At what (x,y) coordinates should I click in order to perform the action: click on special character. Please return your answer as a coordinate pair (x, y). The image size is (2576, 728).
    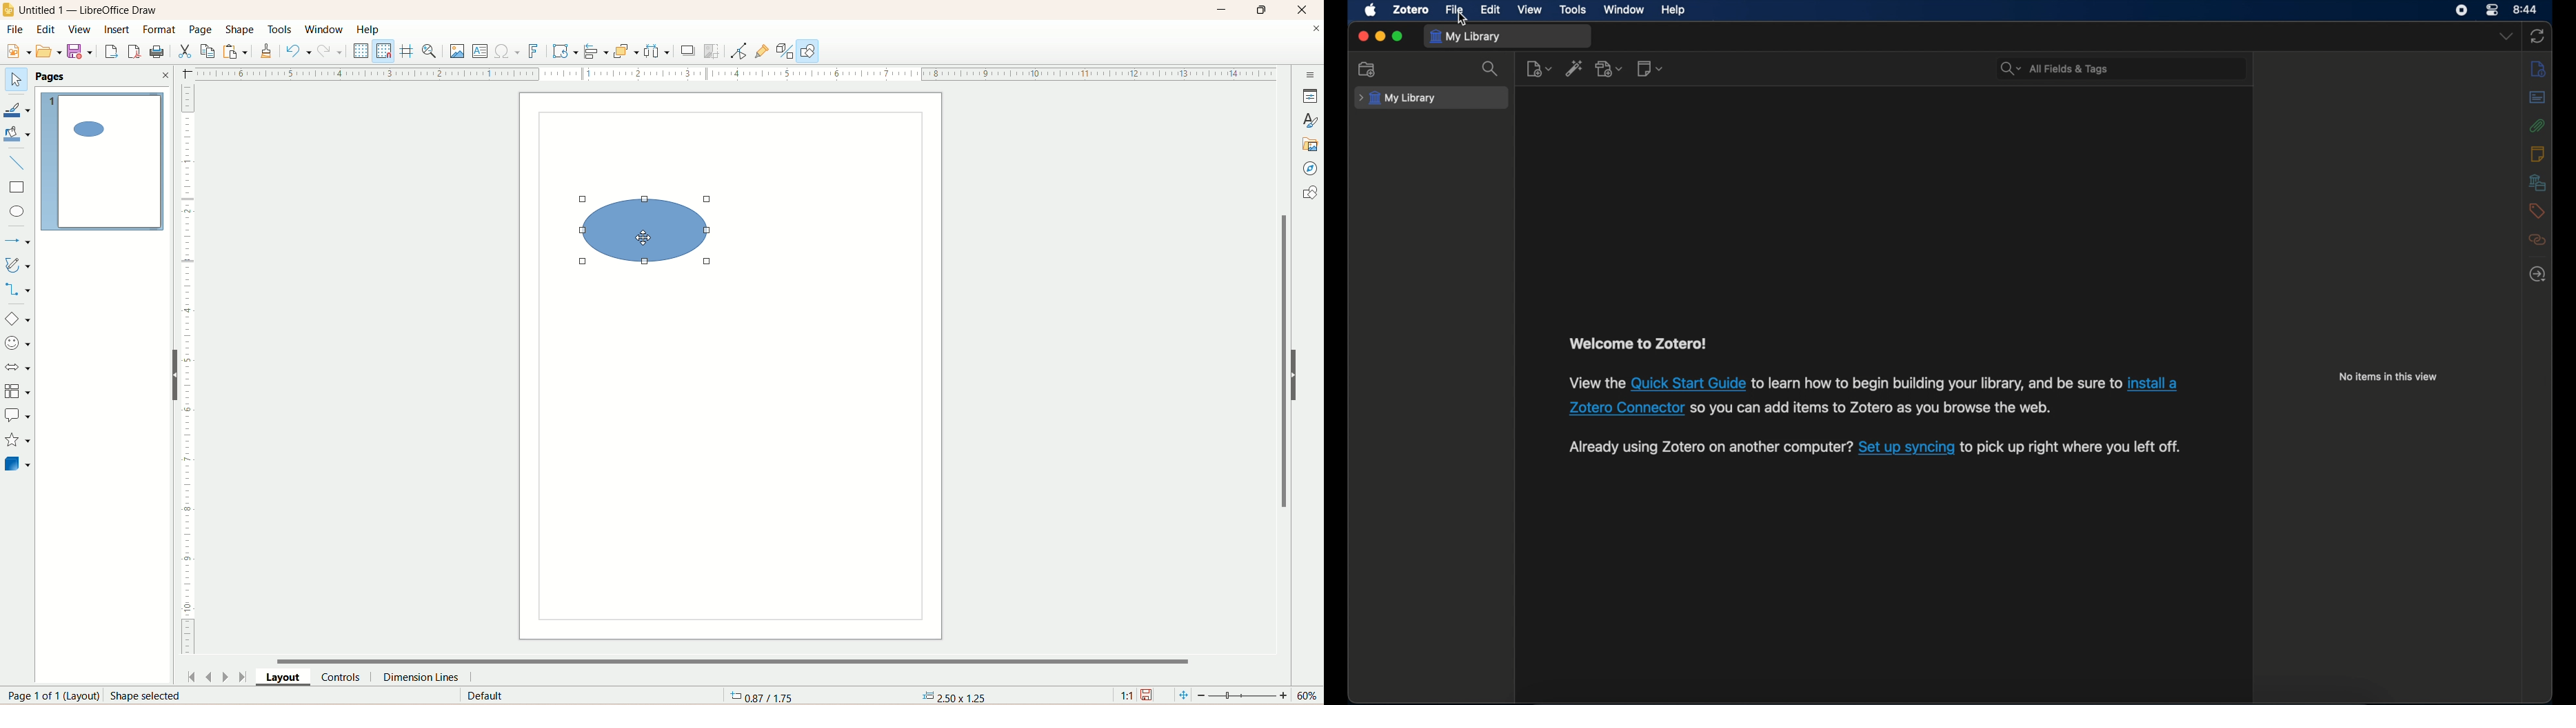
    Looking at the image, I should click on (506, 52).